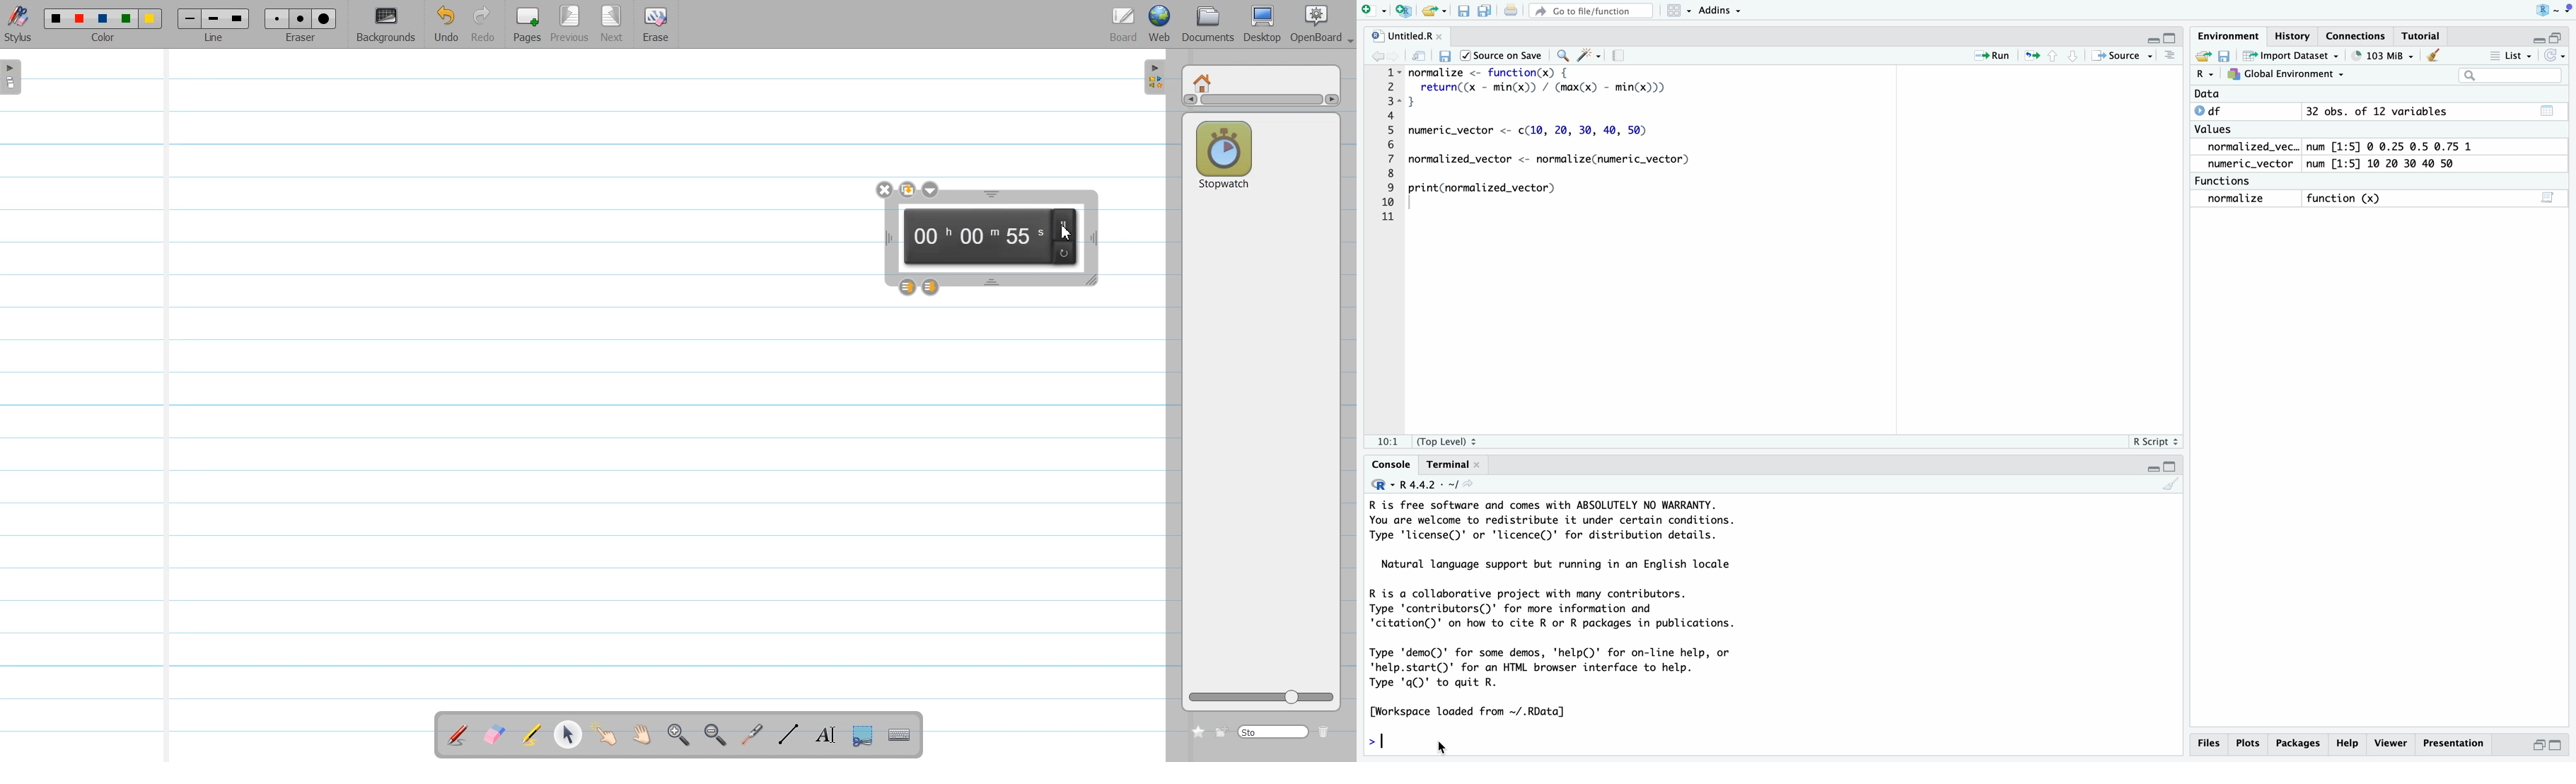 This screenshot has height=784, width=2576. Describe the element at coordinates (2208, 743) in the screenshot. I see `Files` at that location.